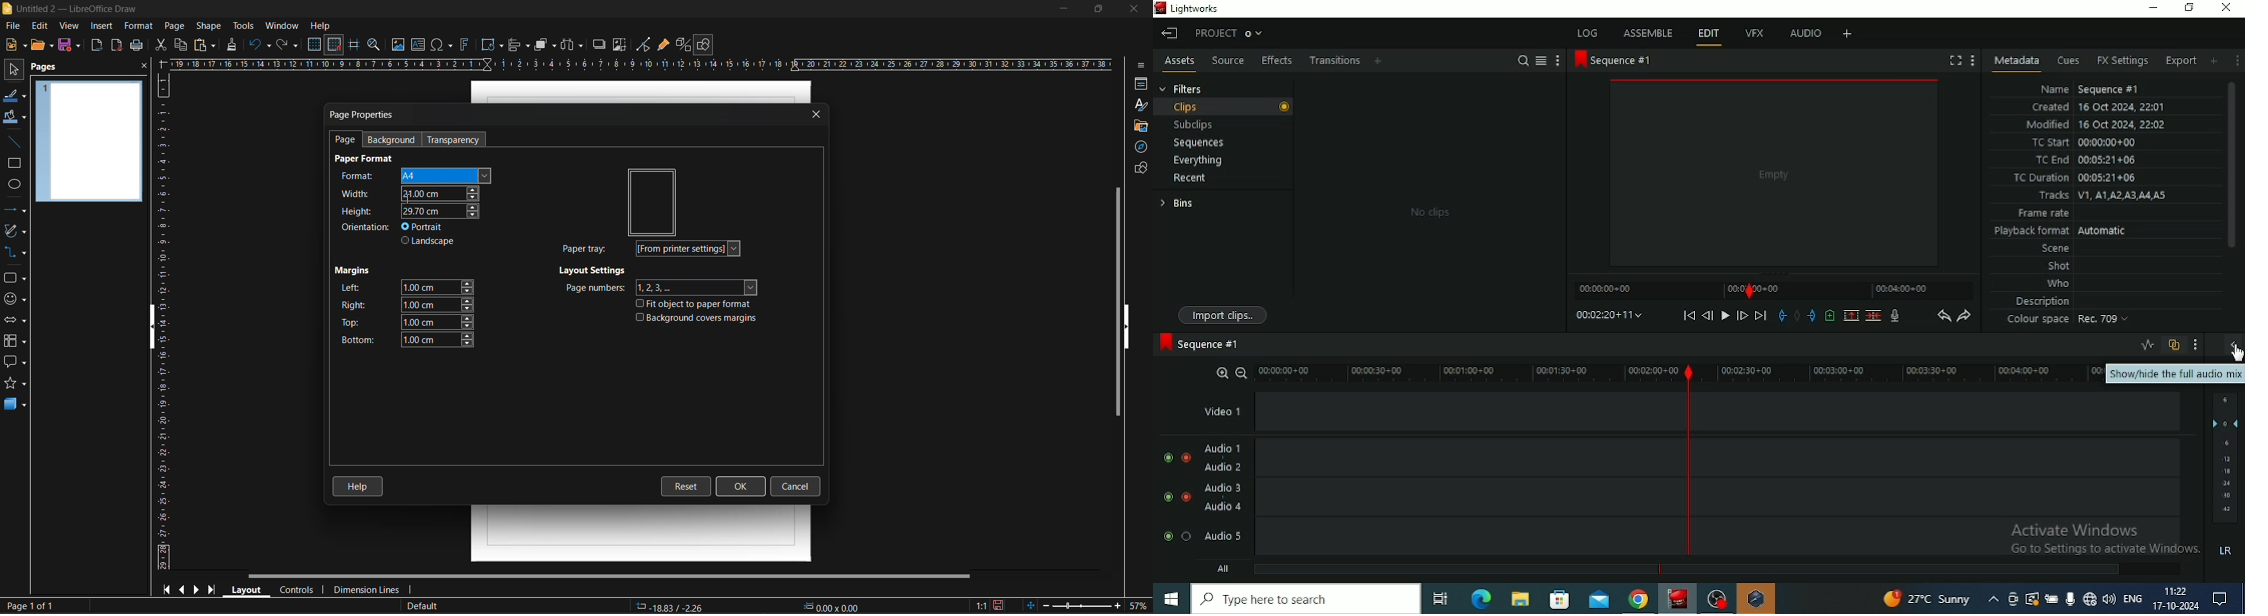 This screenshot has height=616, width=2268. Describe the element at coordinates (431, 243) in the screenshot. I see `landscape` at that location.